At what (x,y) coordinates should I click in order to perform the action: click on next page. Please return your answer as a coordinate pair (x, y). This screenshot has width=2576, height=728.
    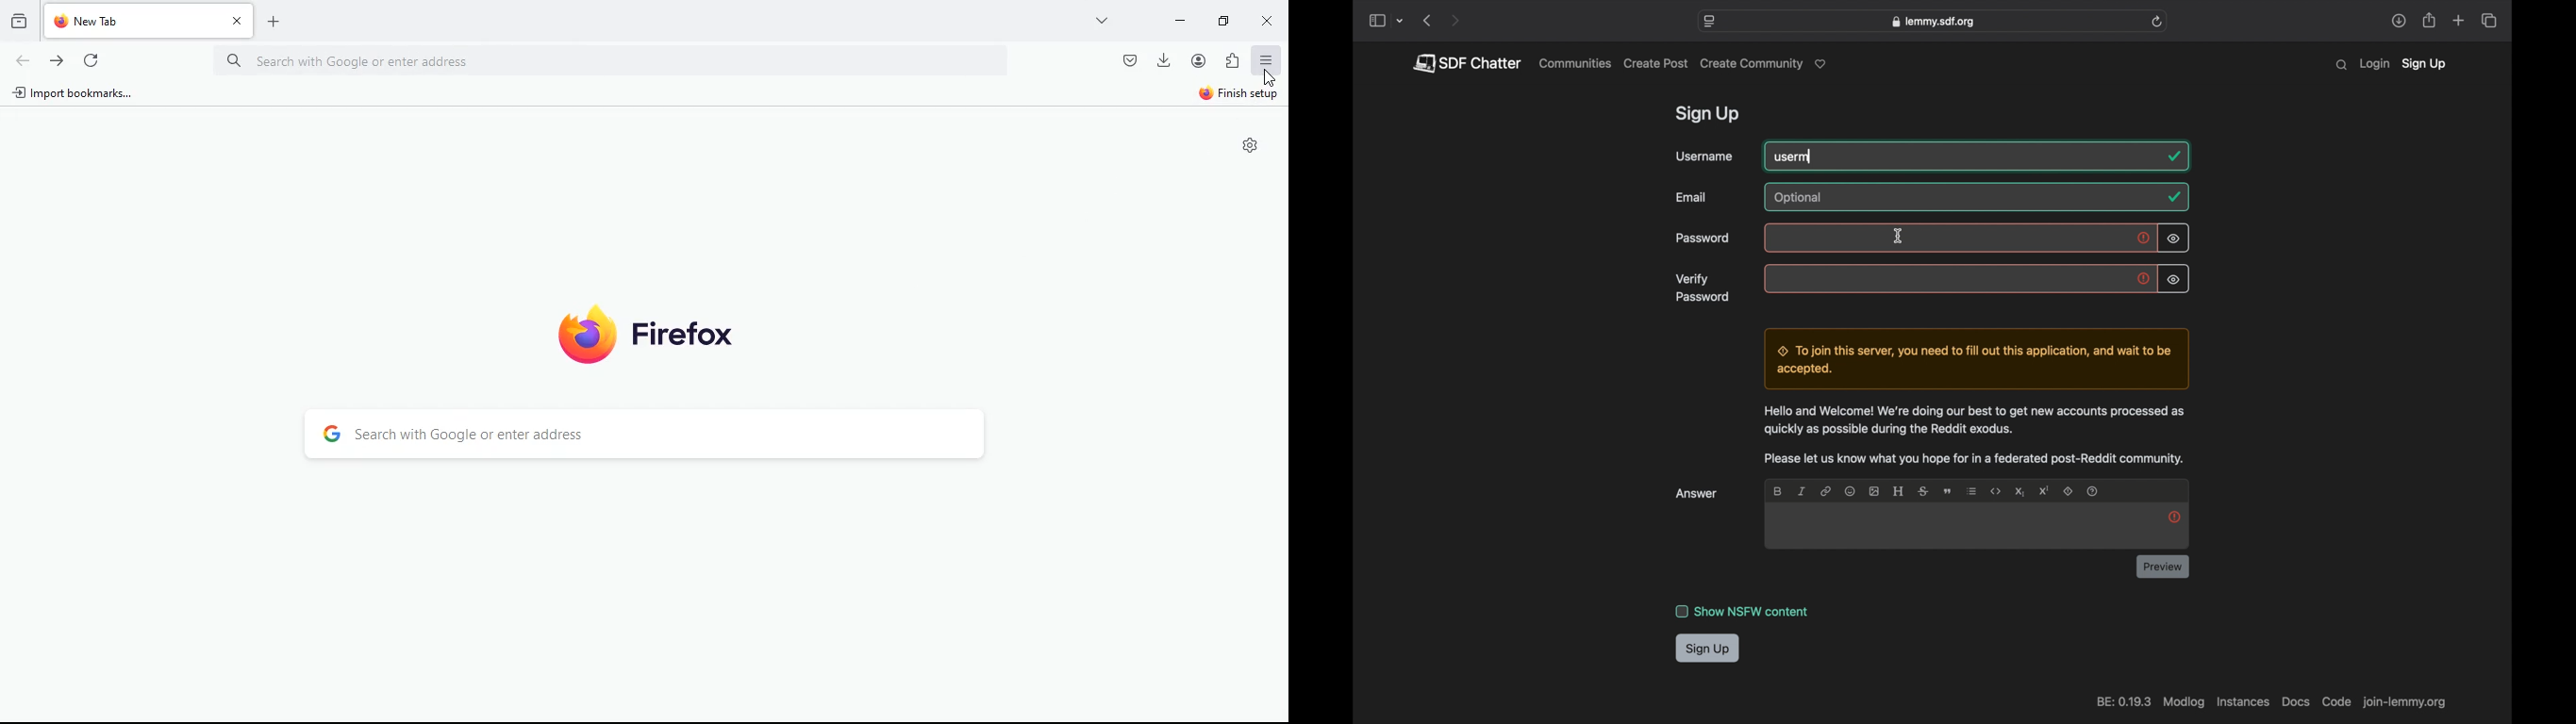
    Looking at the image, I should click on (1455, 21).